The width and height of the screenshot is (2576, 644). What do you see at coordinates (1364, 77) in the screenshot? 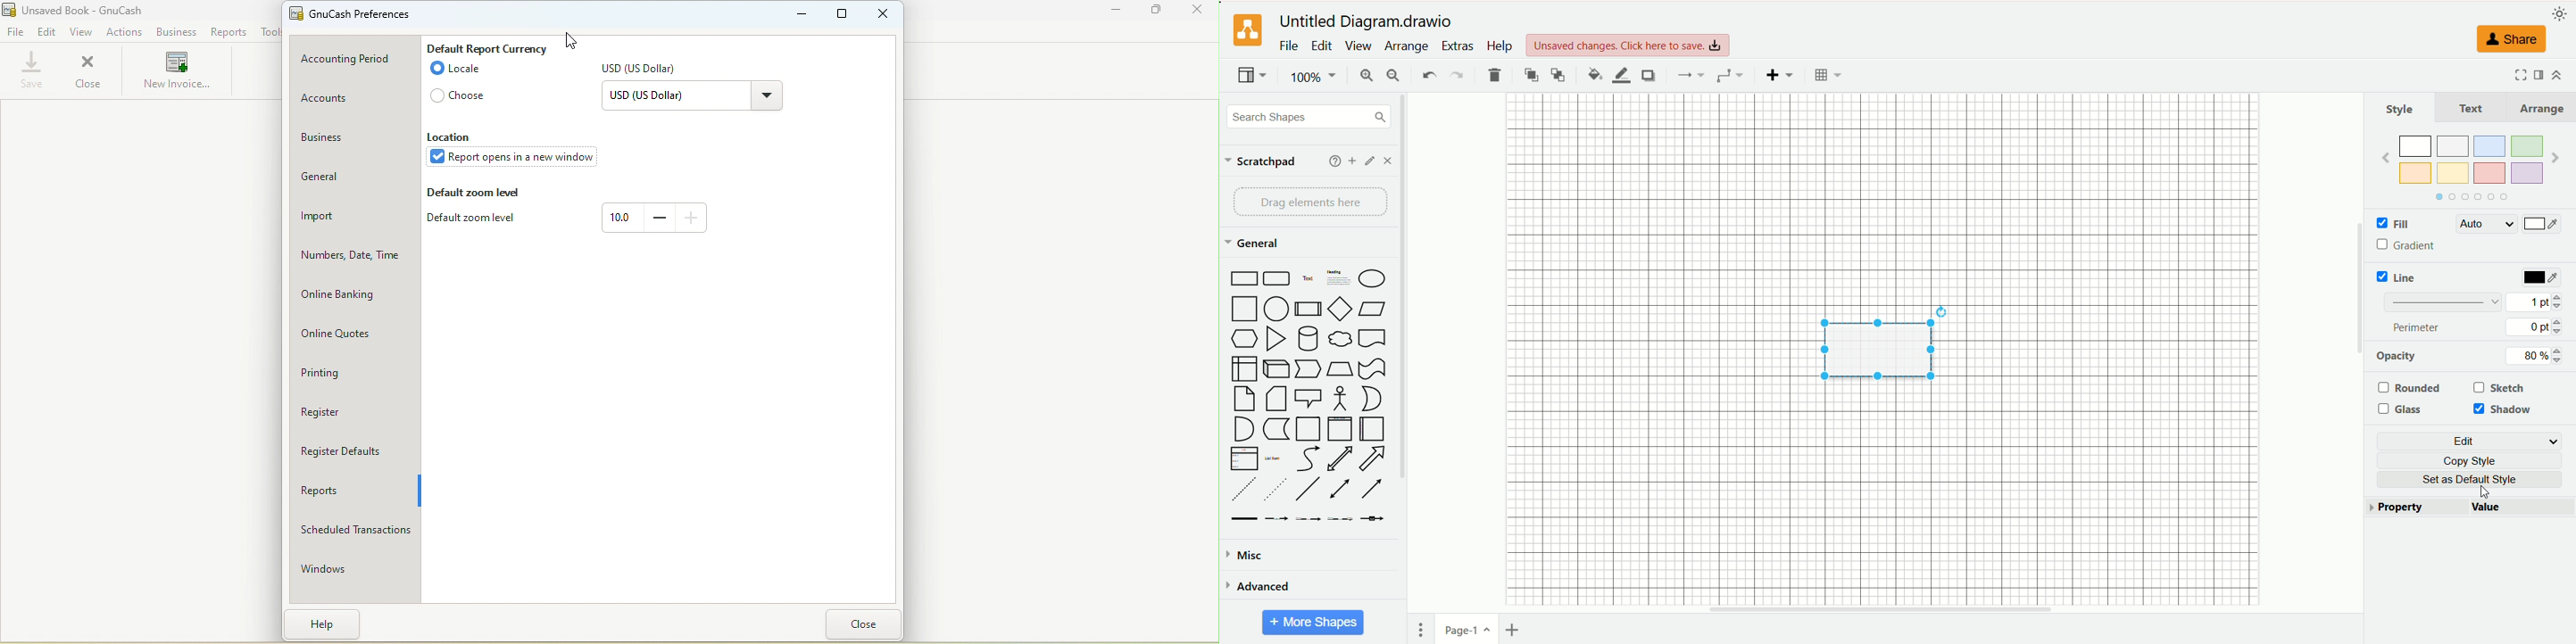
I see `zoom in` at bounding box center [1364, 77].